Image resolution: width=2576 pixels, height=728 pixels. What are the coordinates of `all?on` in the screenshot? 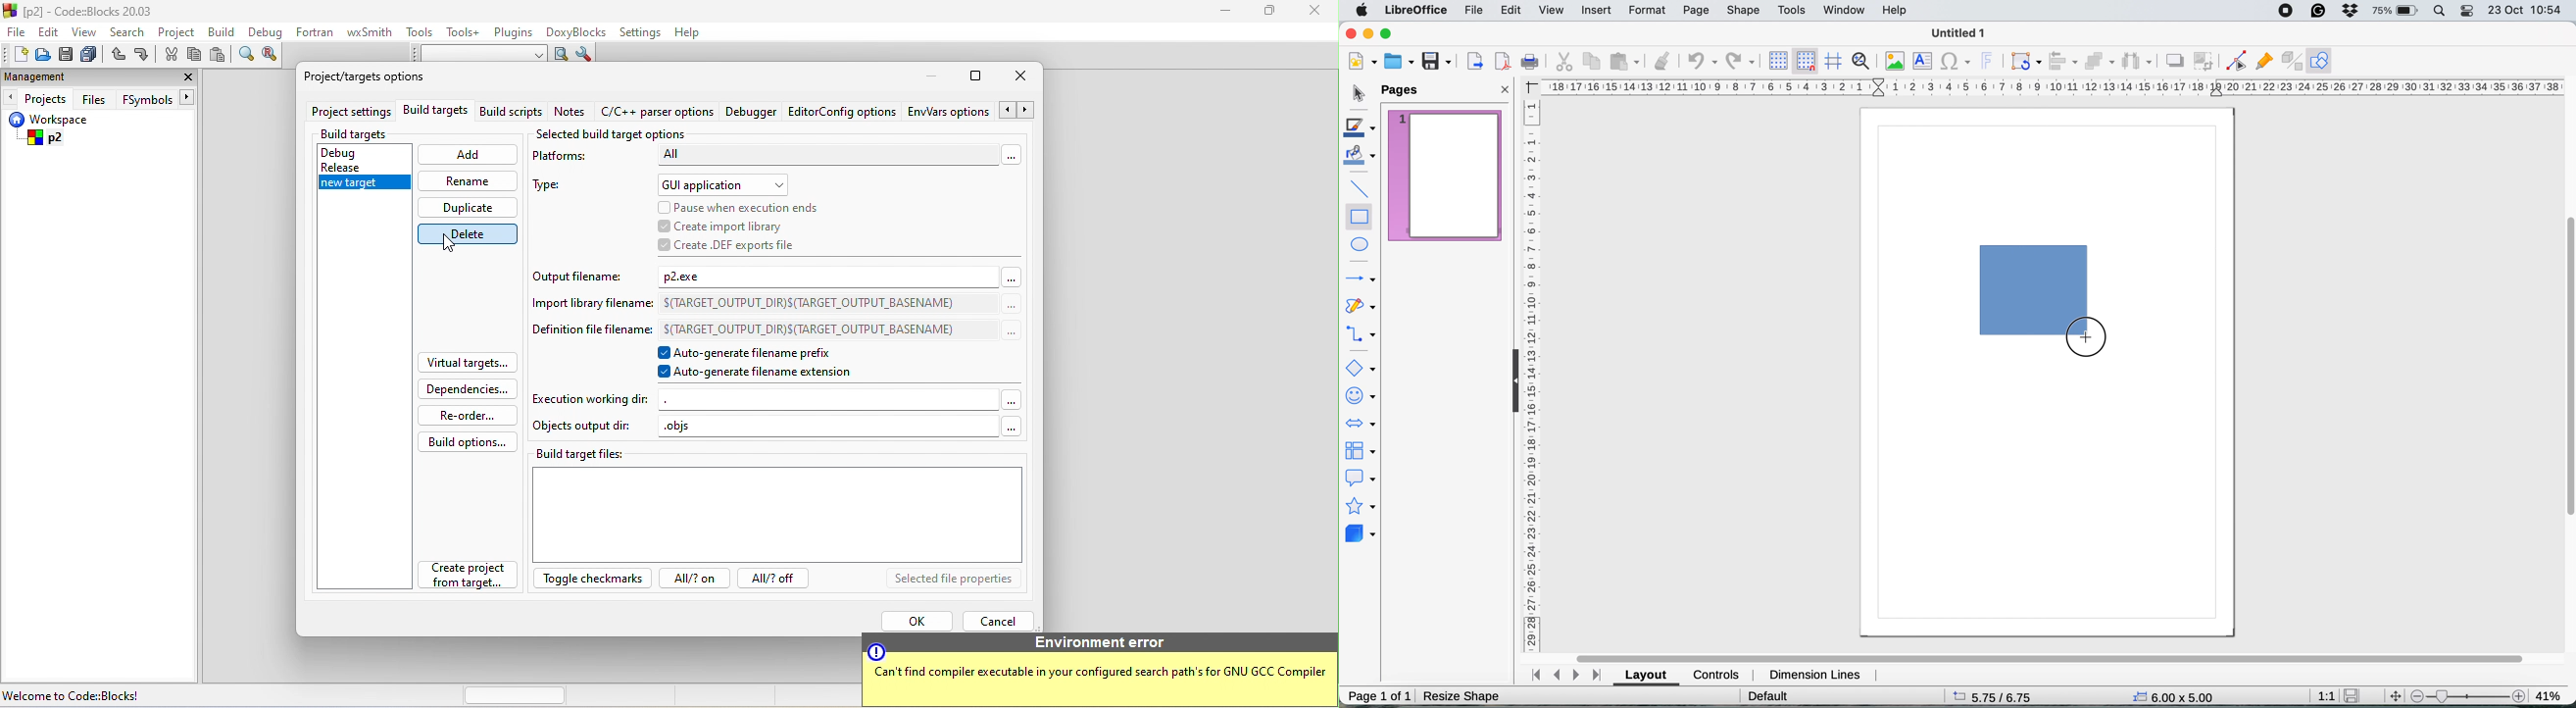 It's located at (691, 581).